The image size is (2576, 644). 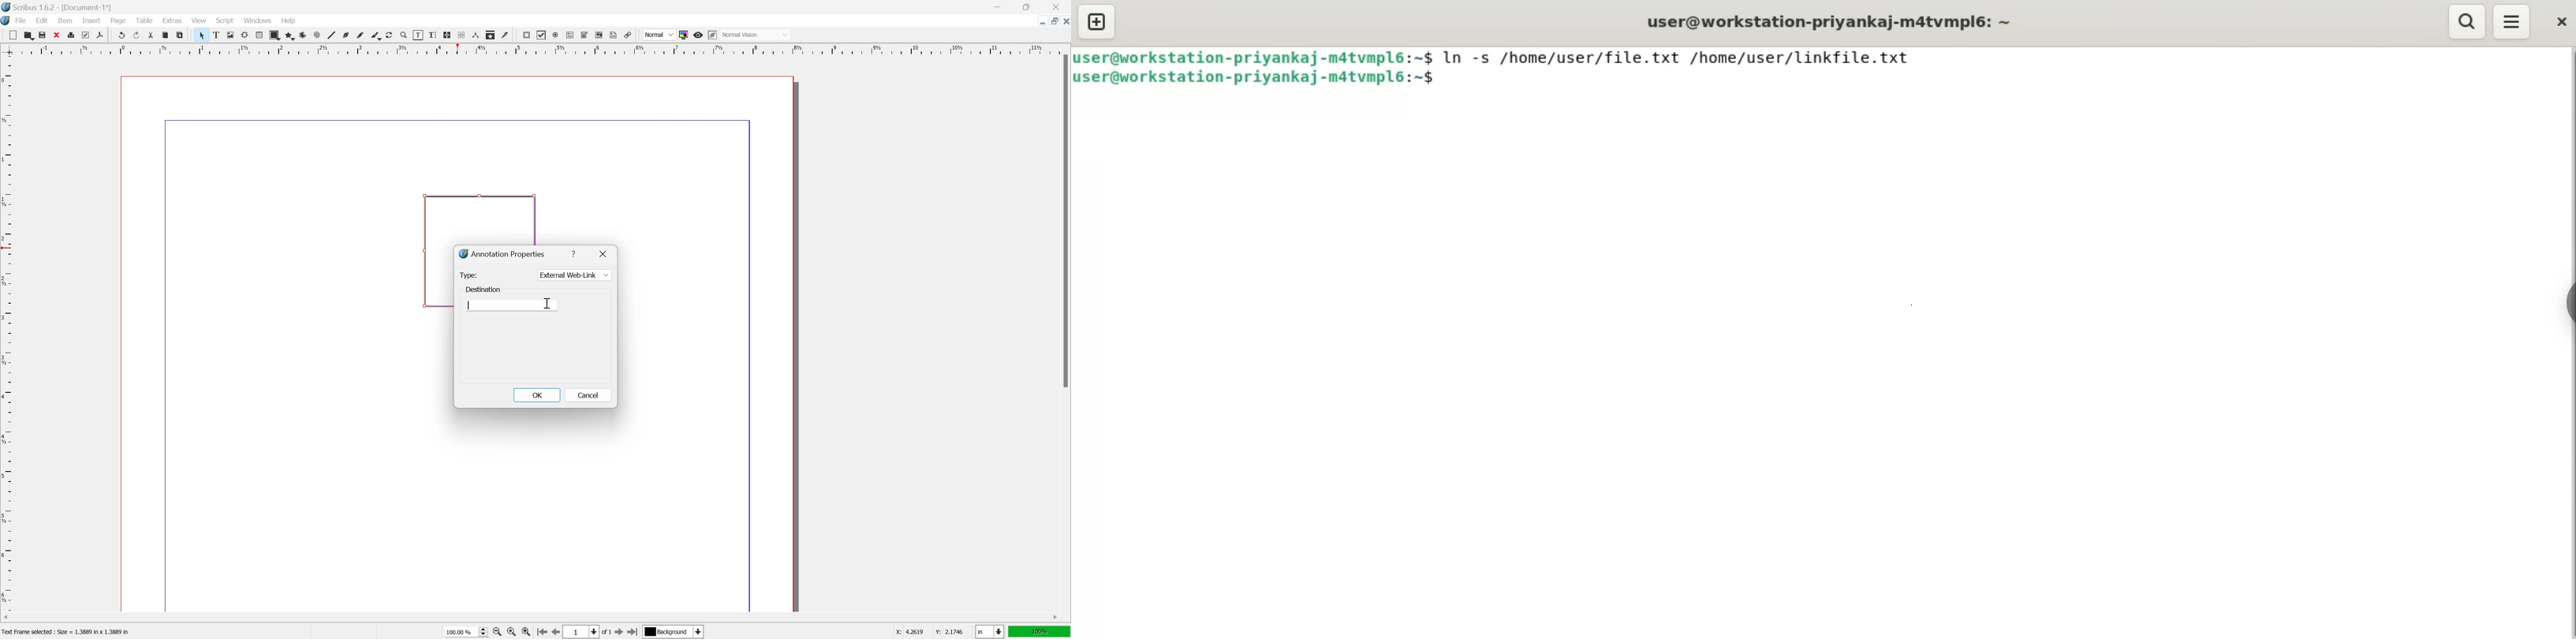 What do you see at coordinates (226, 20) in the screenshot?
I see `Script` at bounding box center [226, 20].